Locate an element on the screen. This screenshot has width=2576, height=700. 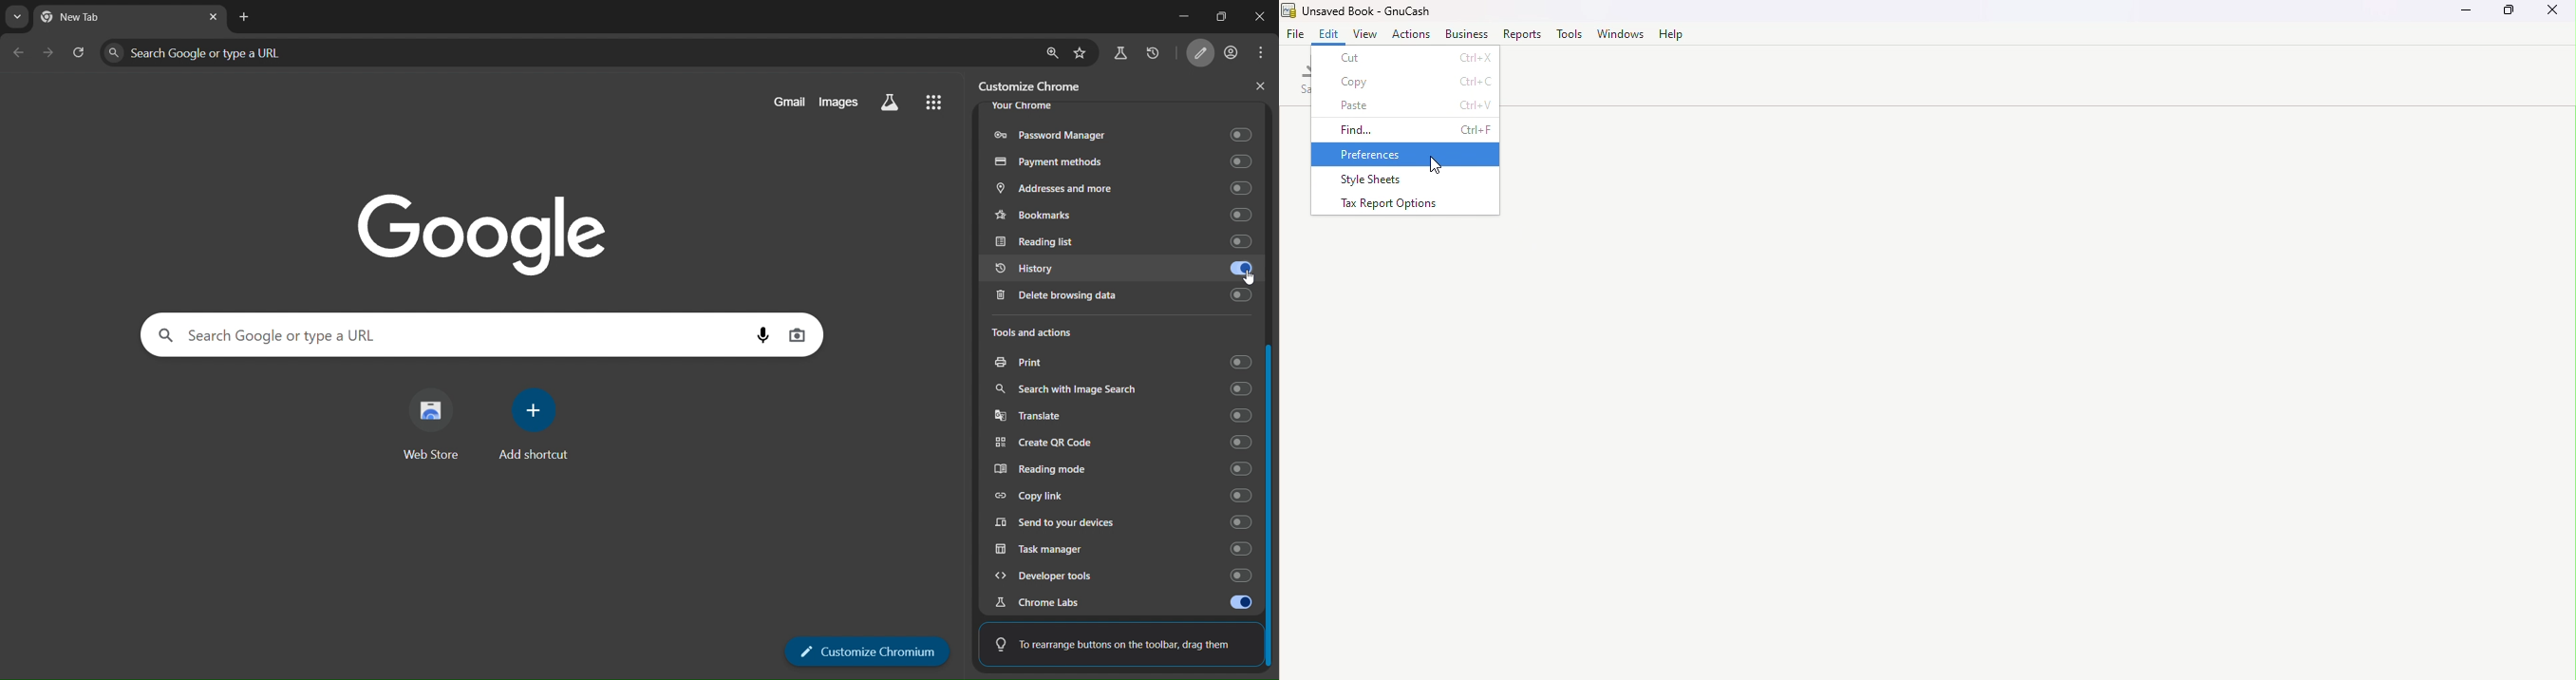
go forward one page is located at coordinates (49, 52).